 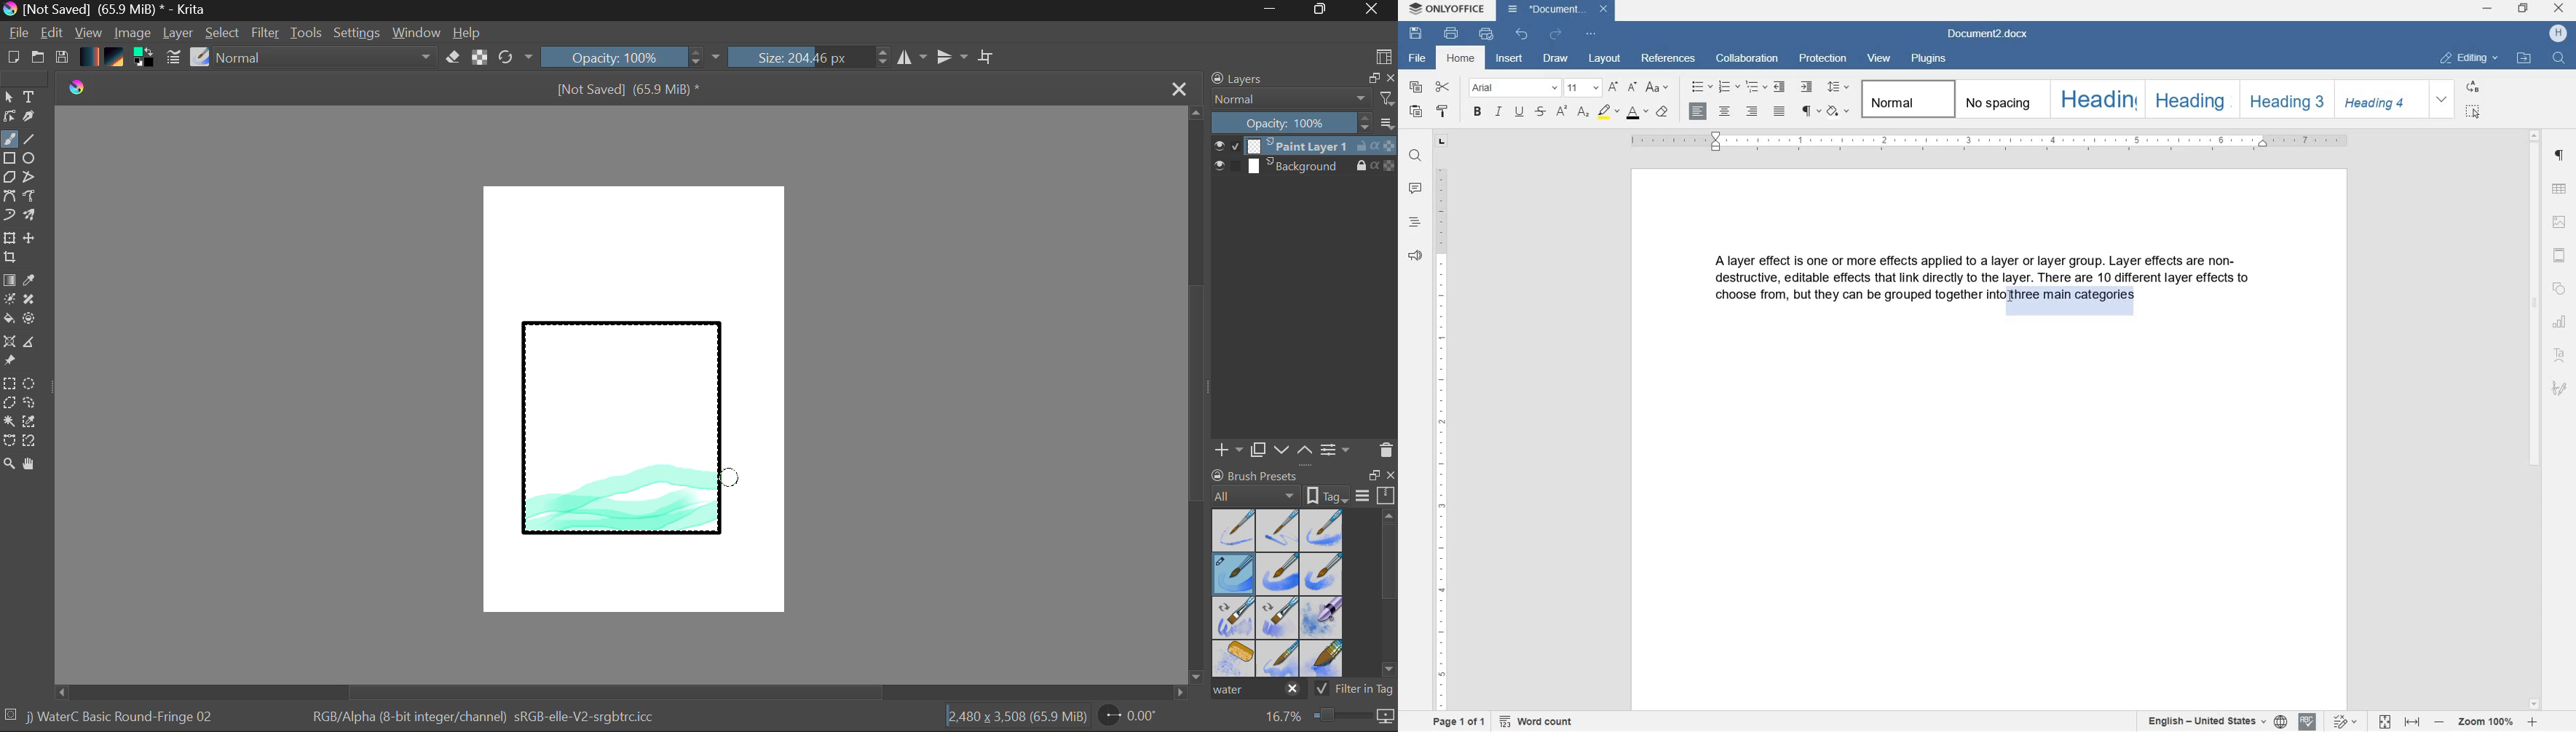 I want to click on Bezier Curve, so click(x=9, y=196).